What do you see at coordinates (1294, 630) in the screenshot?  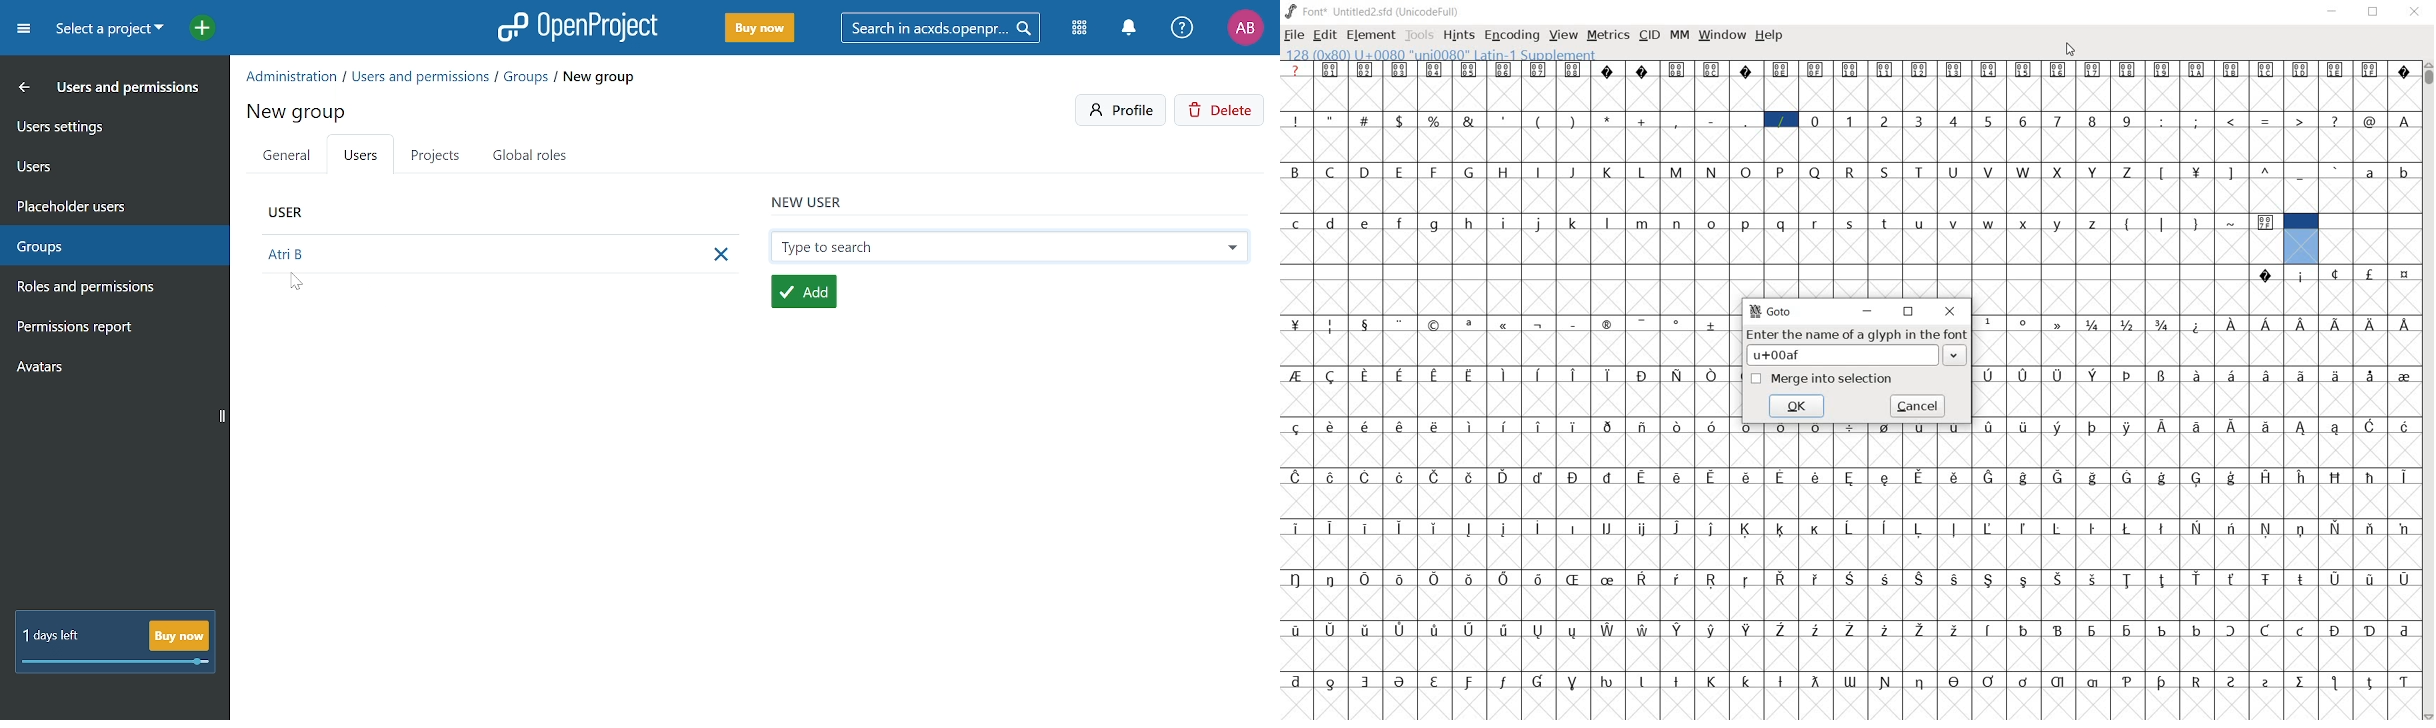 I see `Symbol` at bounding box center [1294, 630].